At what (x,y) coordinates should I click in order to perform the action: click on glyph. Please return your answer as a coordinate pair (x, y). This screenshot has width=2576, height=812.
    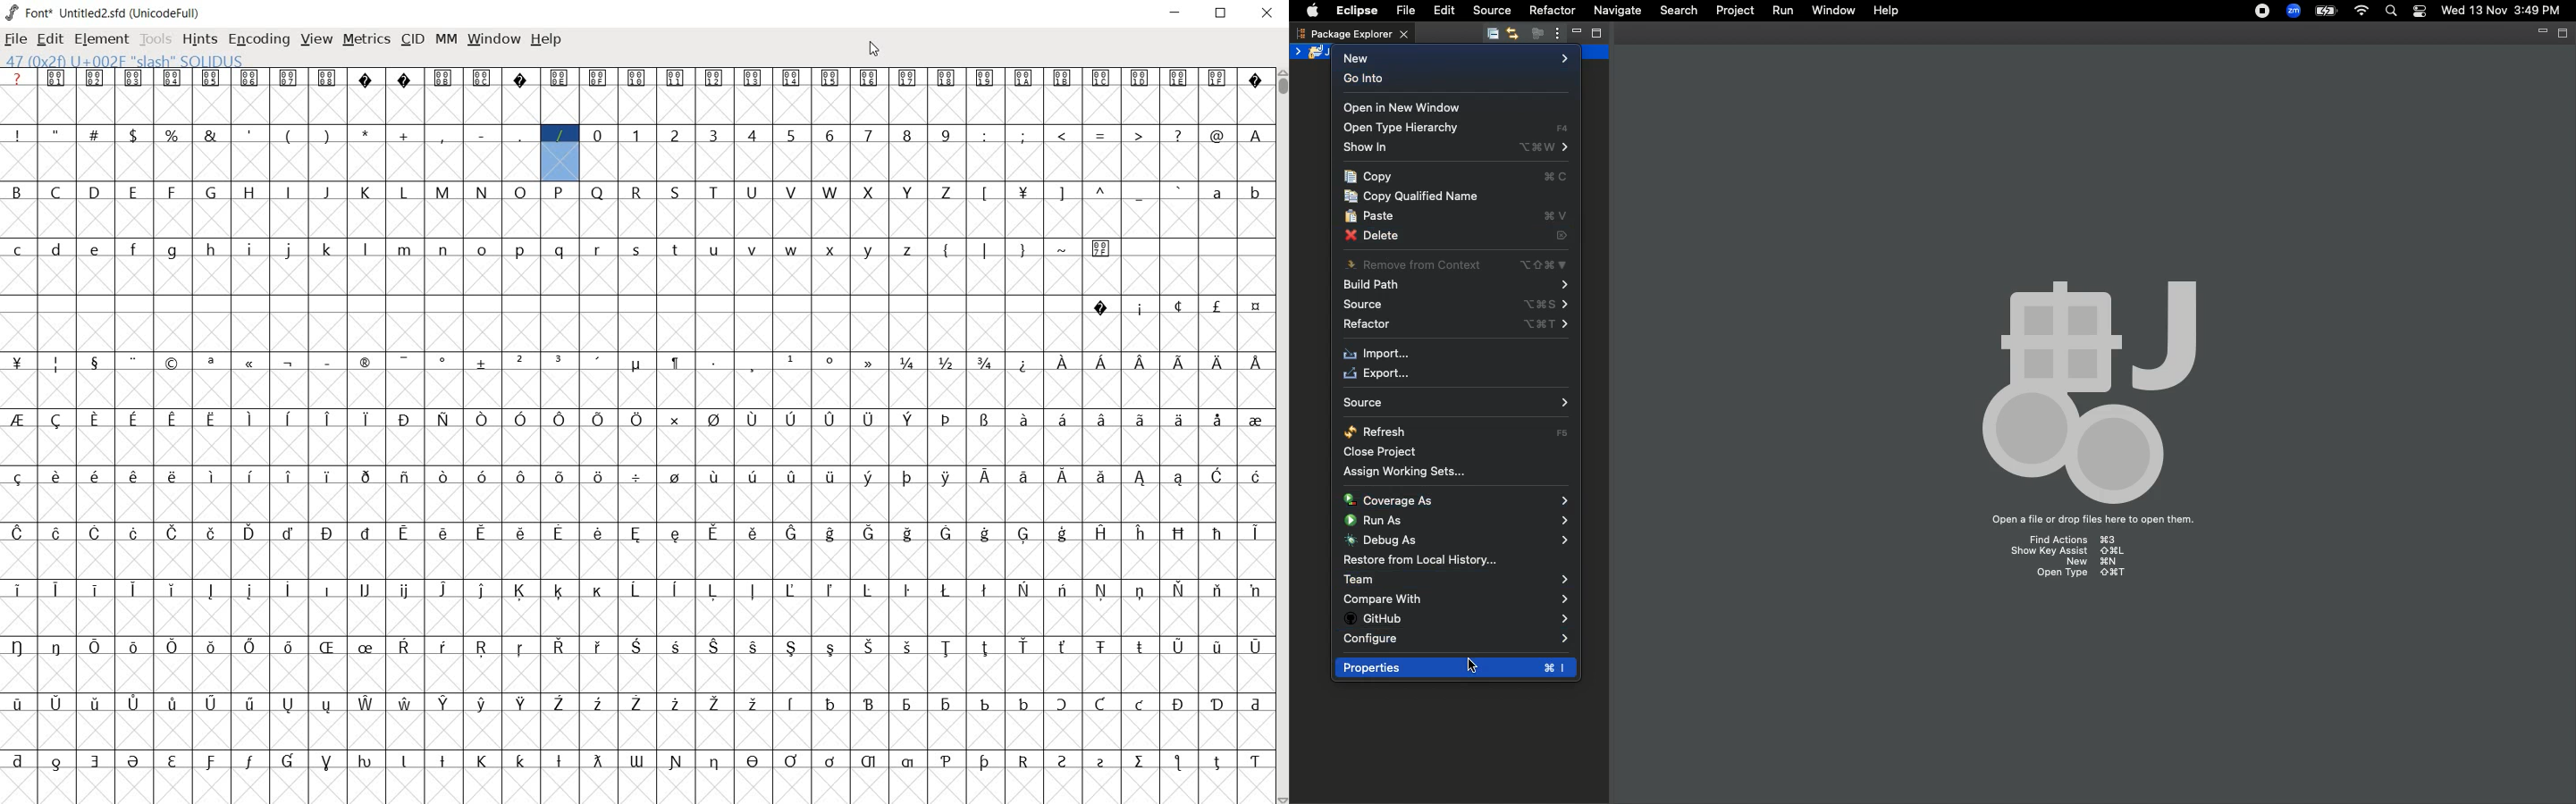
    Looking at the image, I should click on (1140, 592).